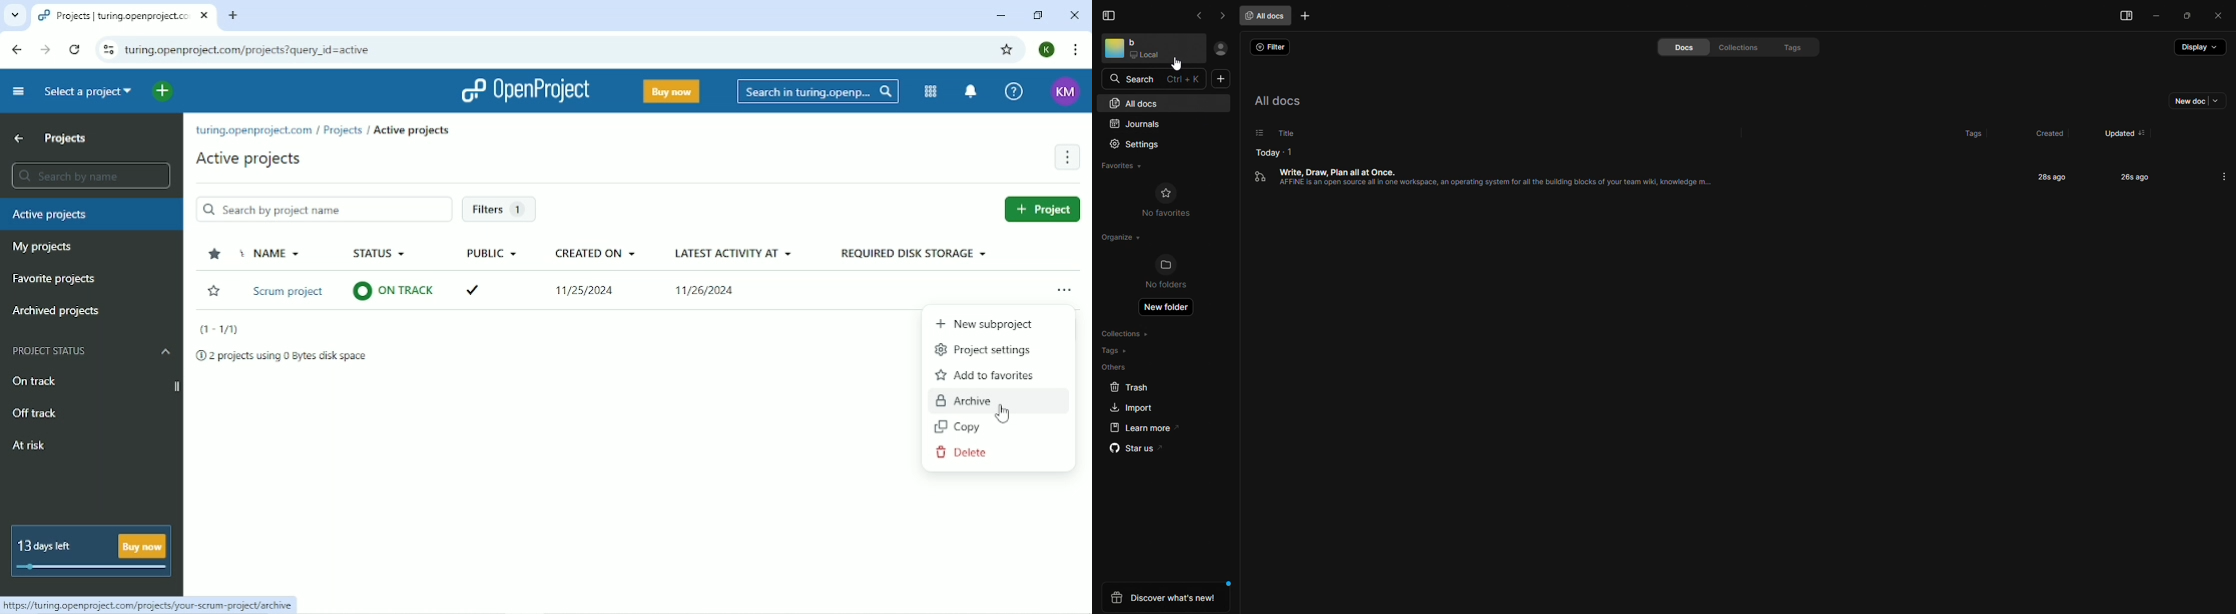  I want to click on Archived projects, so click(55, 312).